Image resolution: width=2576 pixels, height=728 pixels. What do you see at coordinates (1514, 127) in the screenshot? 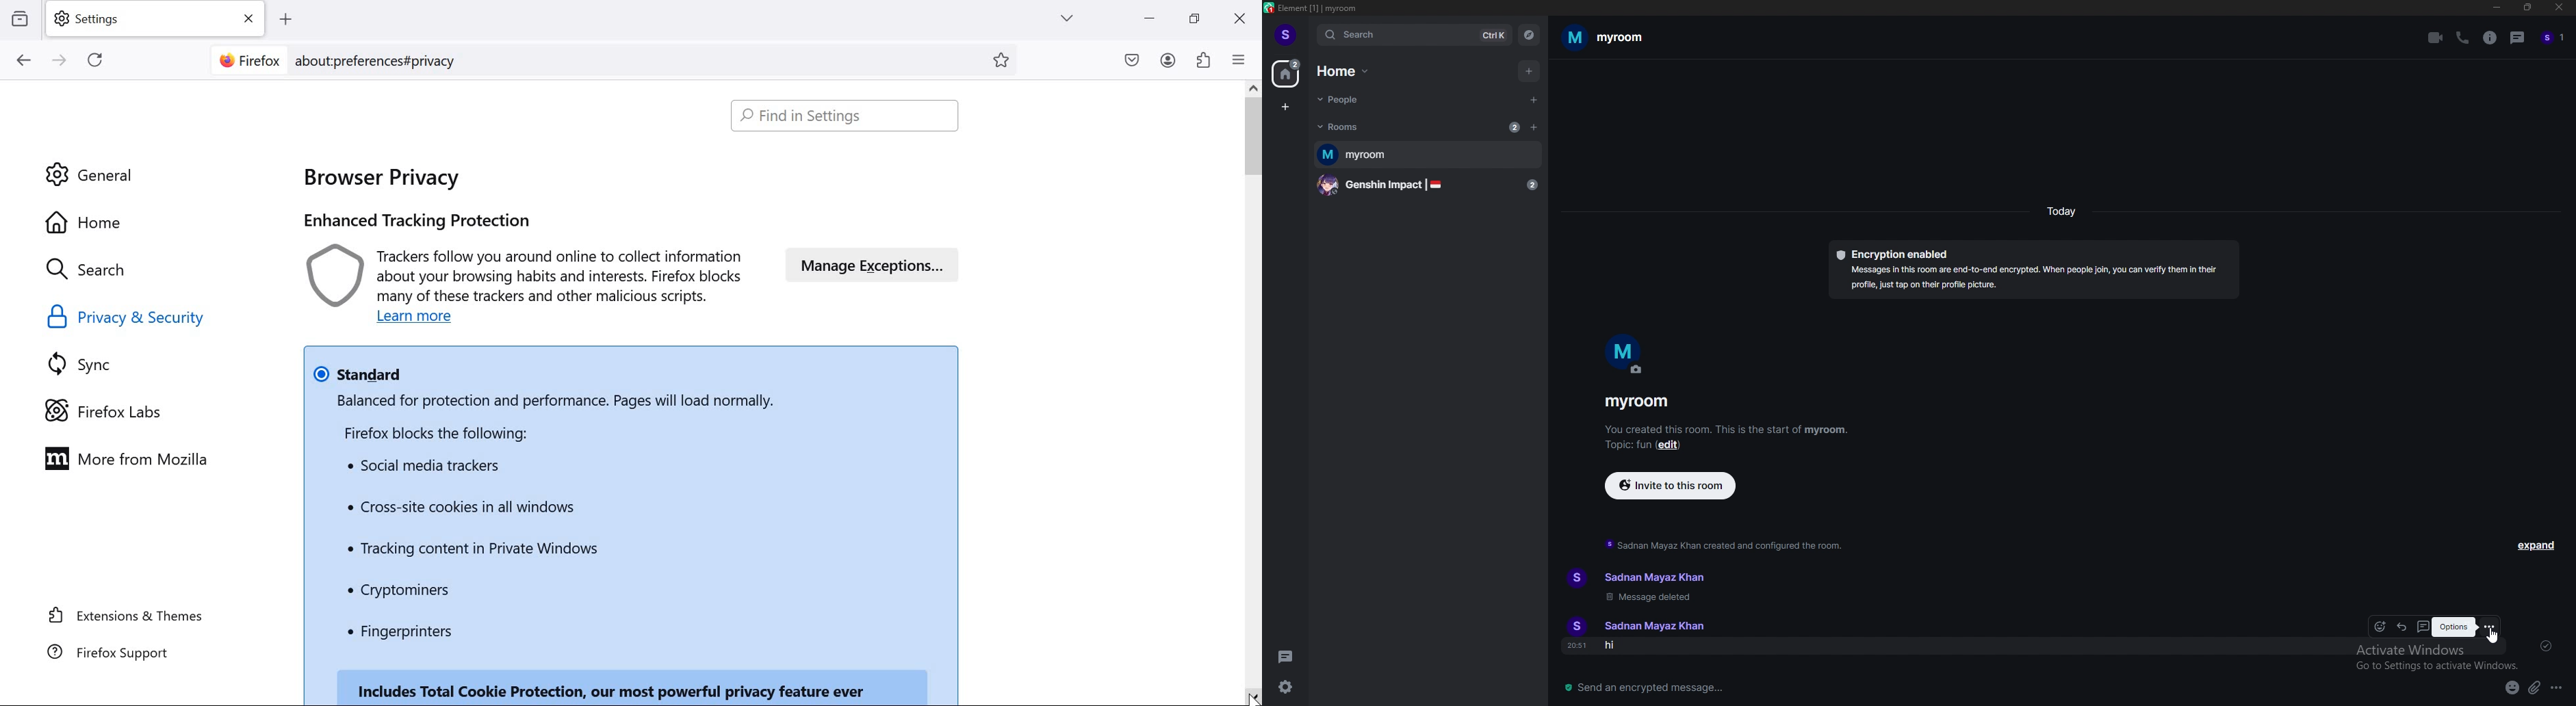
I see `new message count` at bounding box center [1514, 127].